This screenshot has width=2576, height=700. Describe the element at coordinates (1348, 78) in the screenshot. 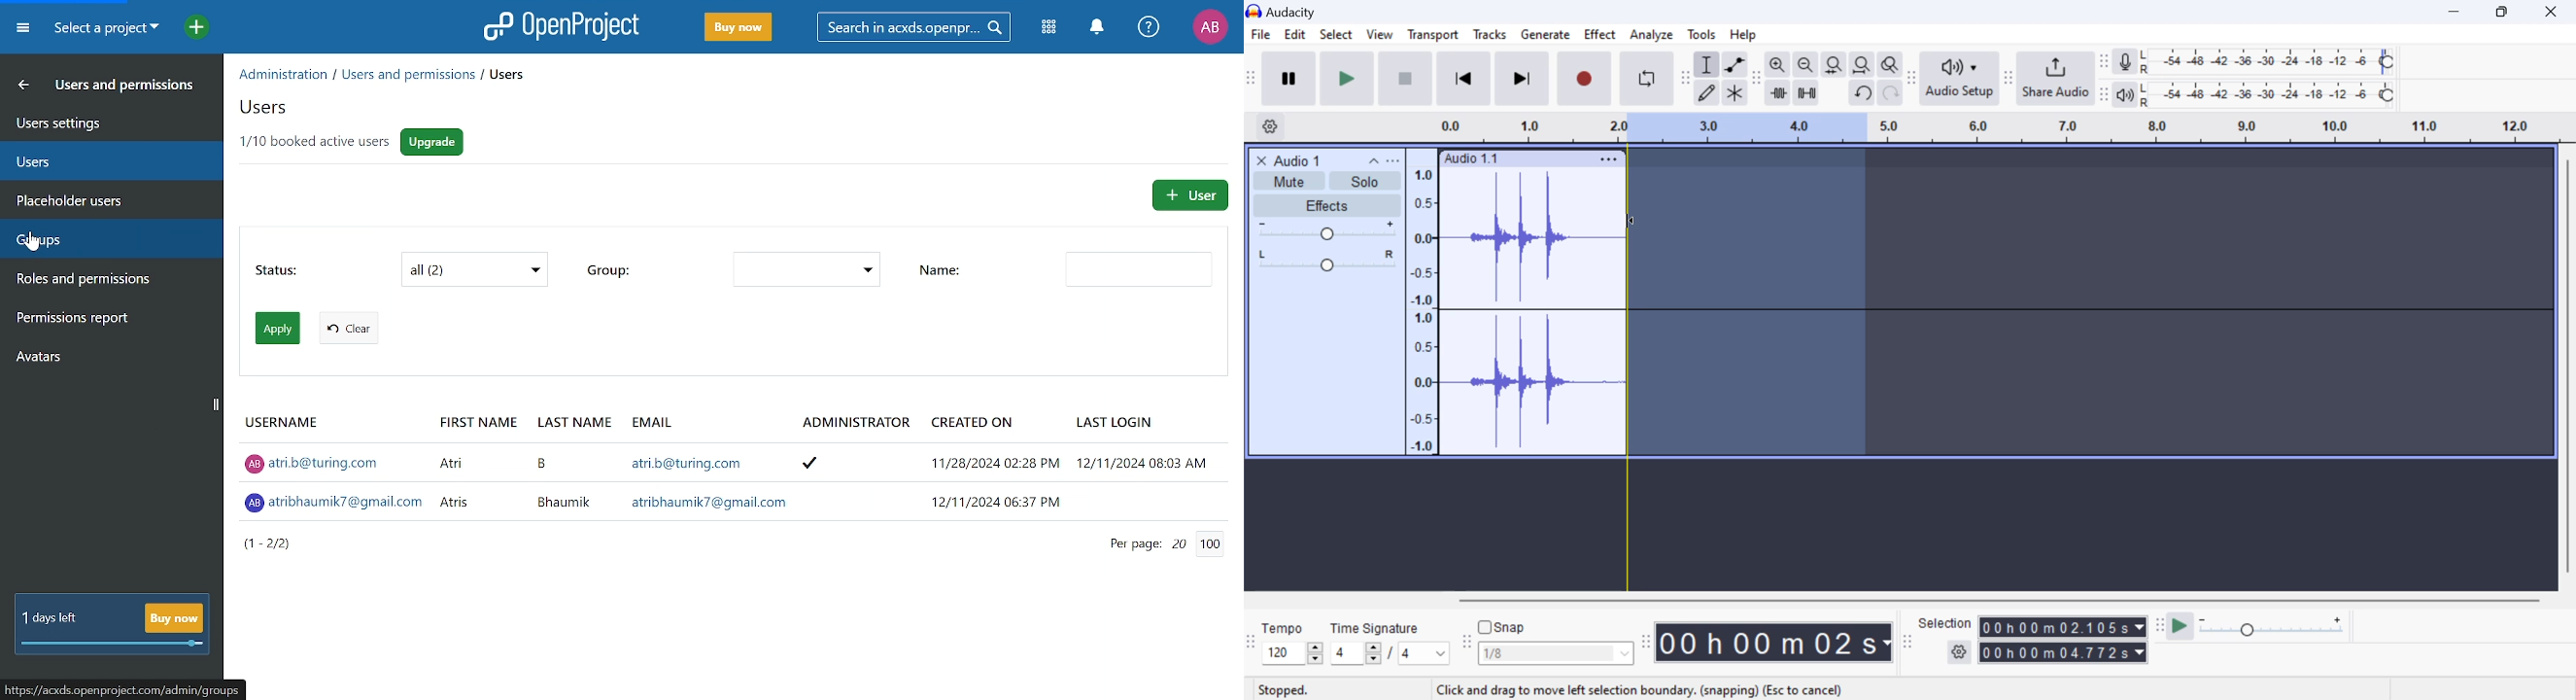

I see `Play` at that location.